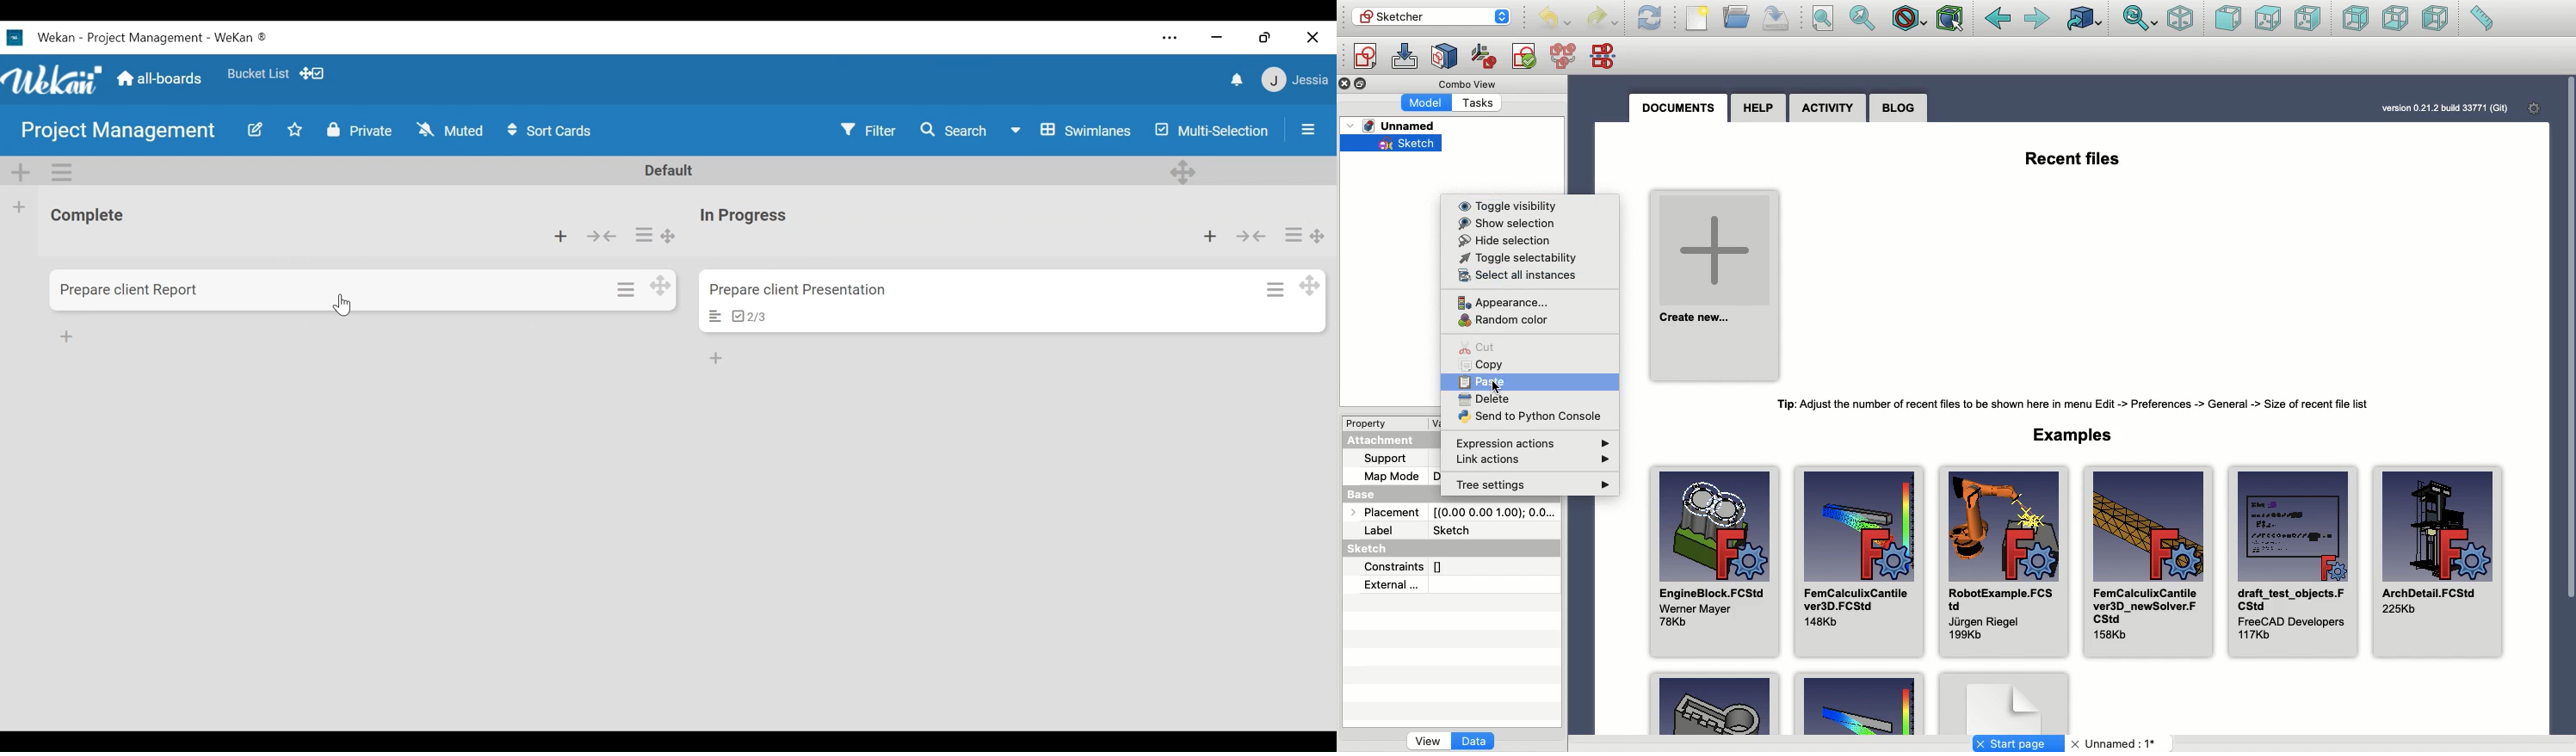 The width and height of the screenshot is (2576, 756). I want to click on Sketch, so click(1393, 145).